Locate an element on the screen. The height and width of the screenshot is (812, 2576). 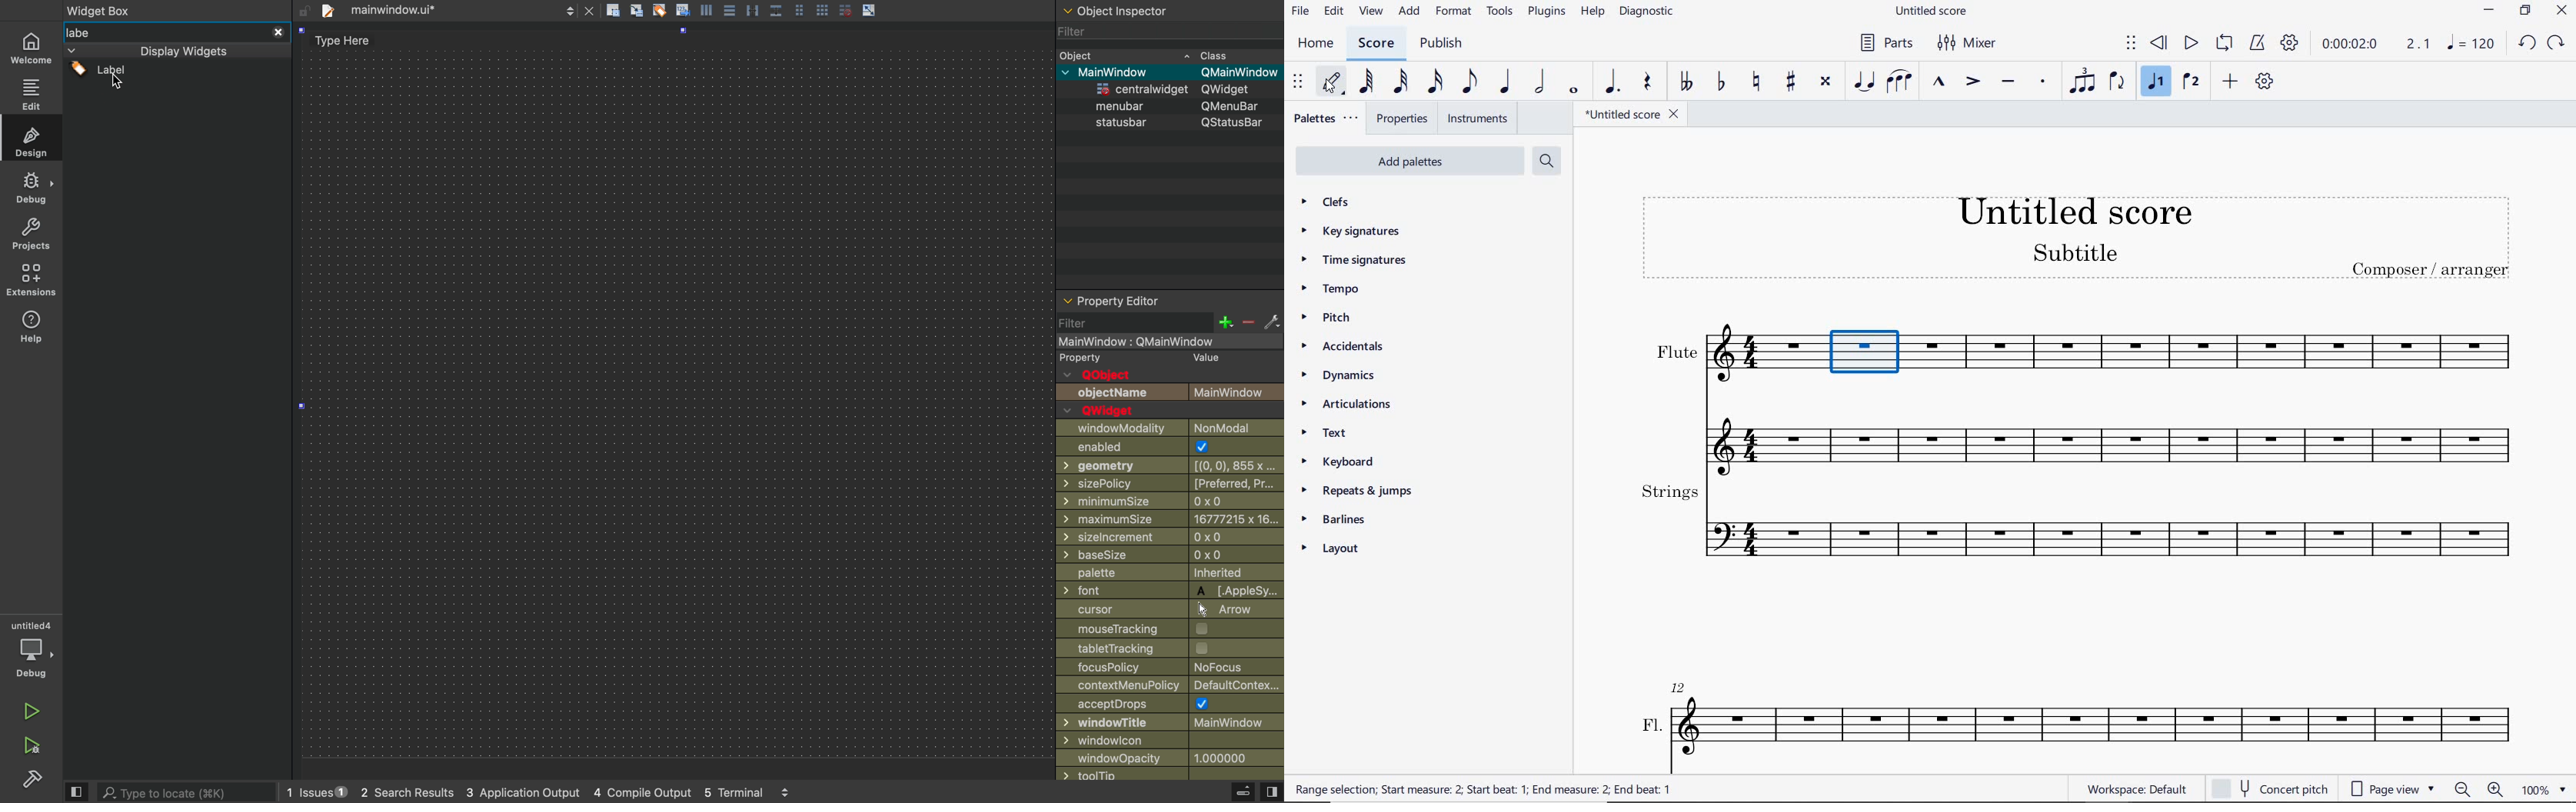
 is located at coordinates (81, 791).